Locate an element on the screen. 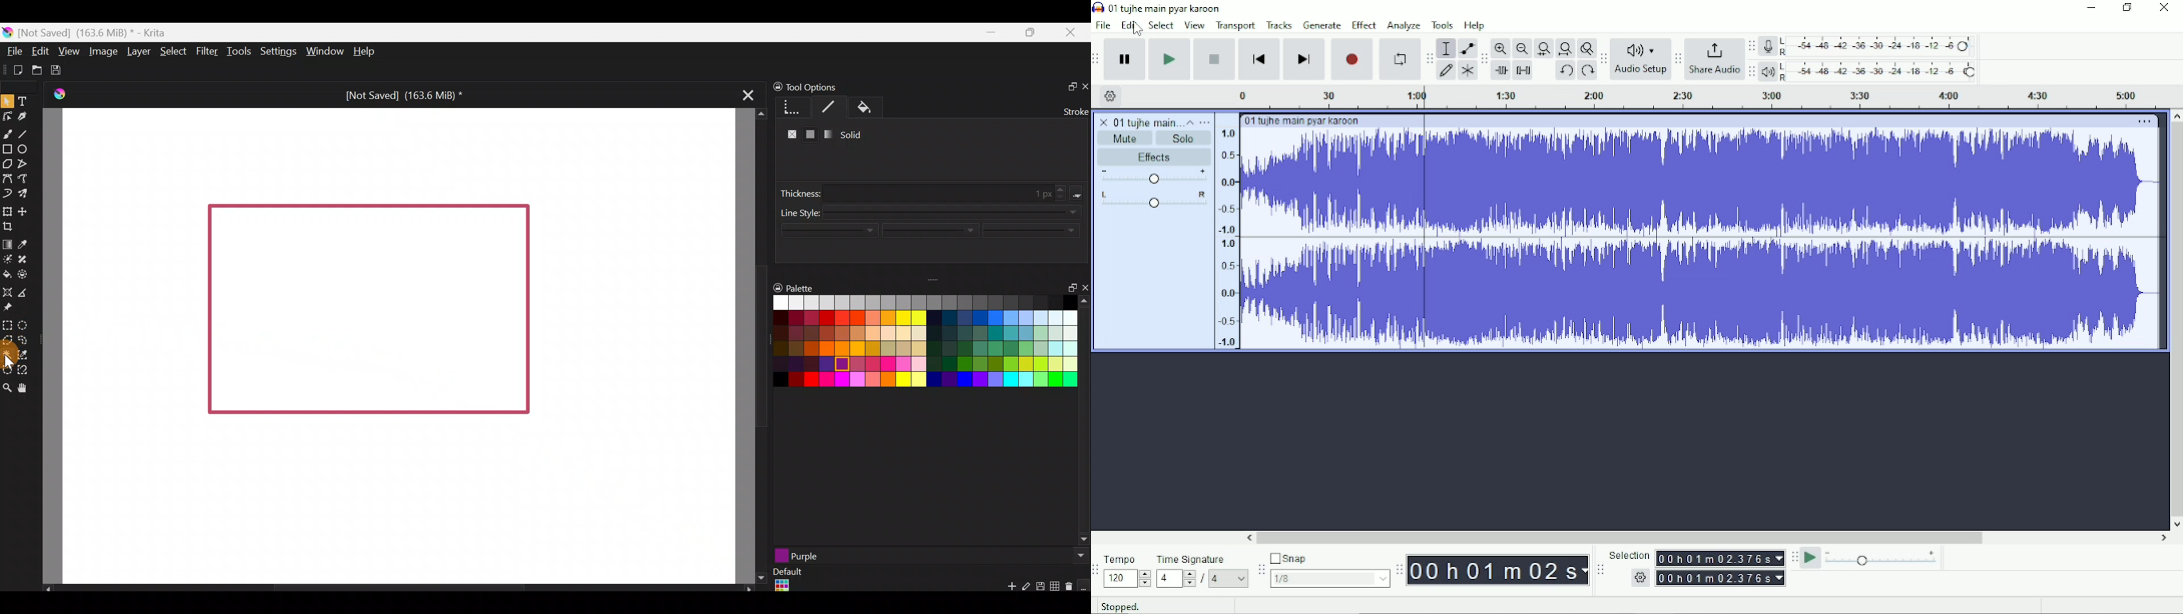  Audacity record meter toolbar is located at coordinates (1752, 46).